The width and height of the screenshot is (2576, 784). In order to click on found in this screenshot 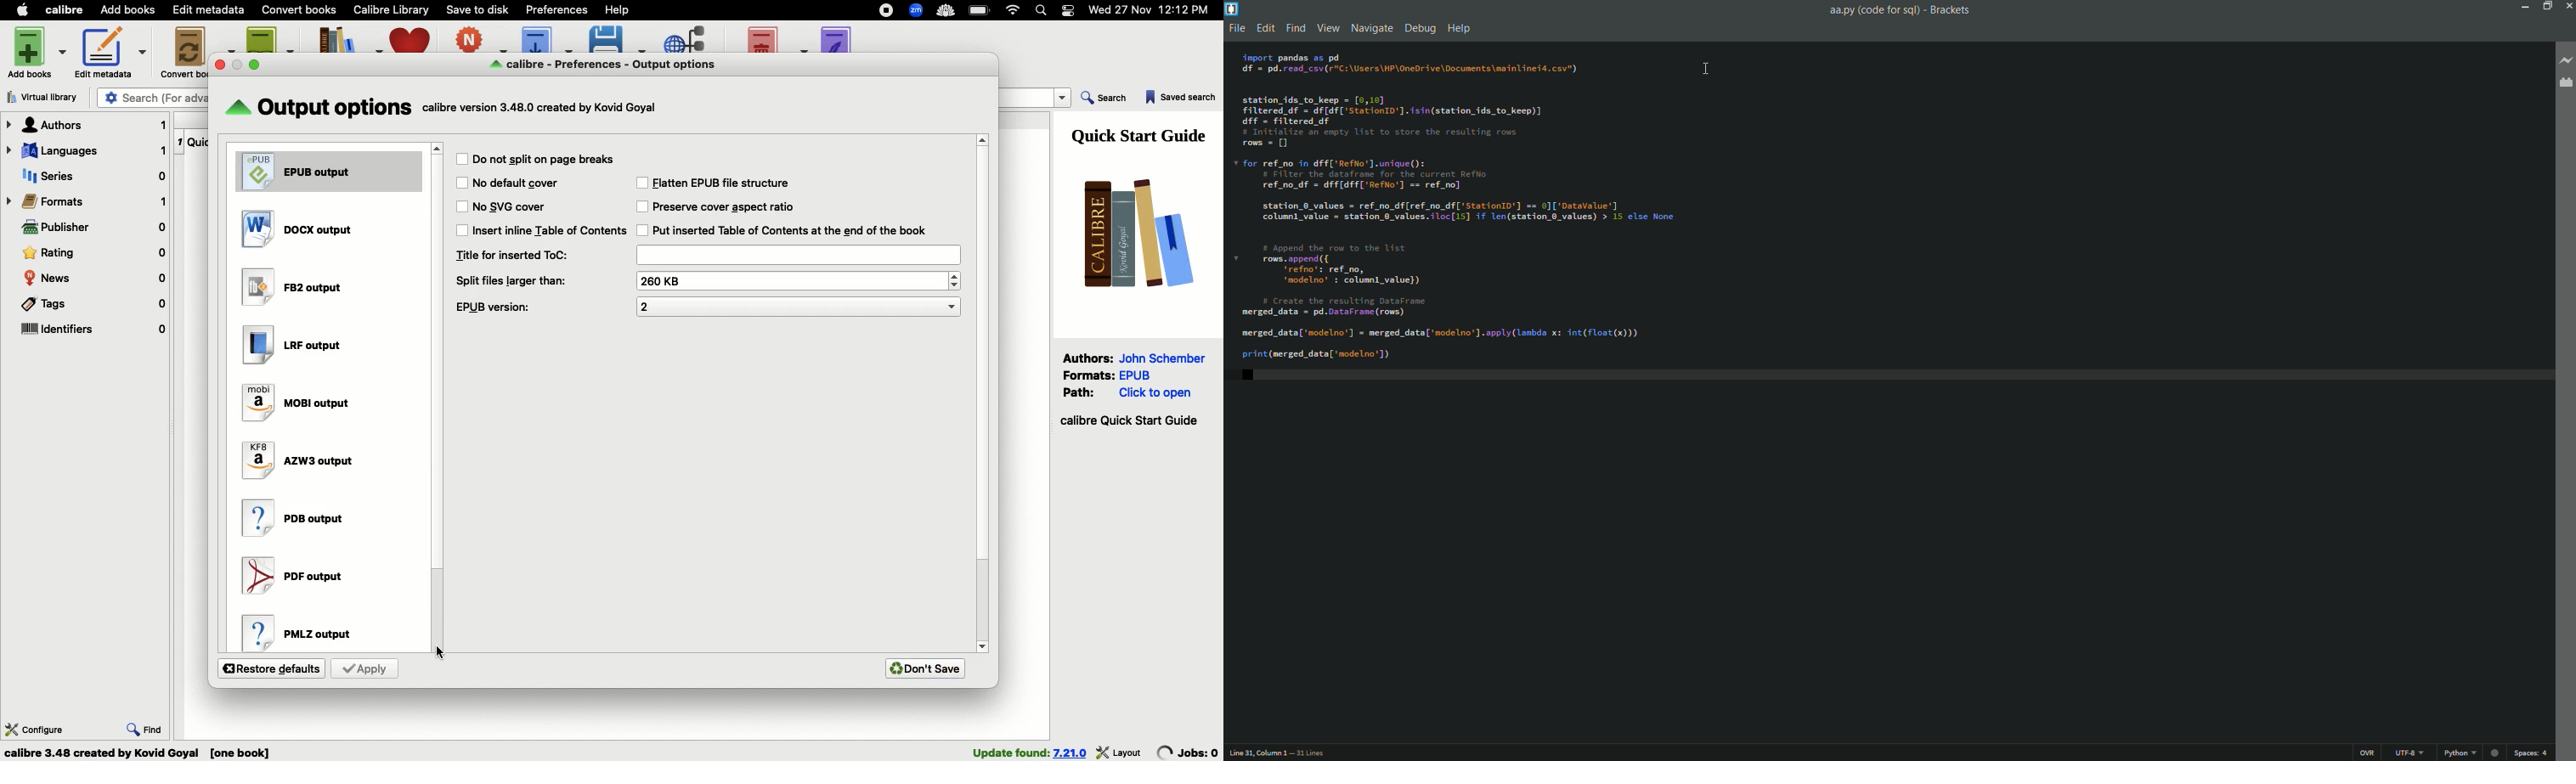, I will do `click(1010, 752)`.